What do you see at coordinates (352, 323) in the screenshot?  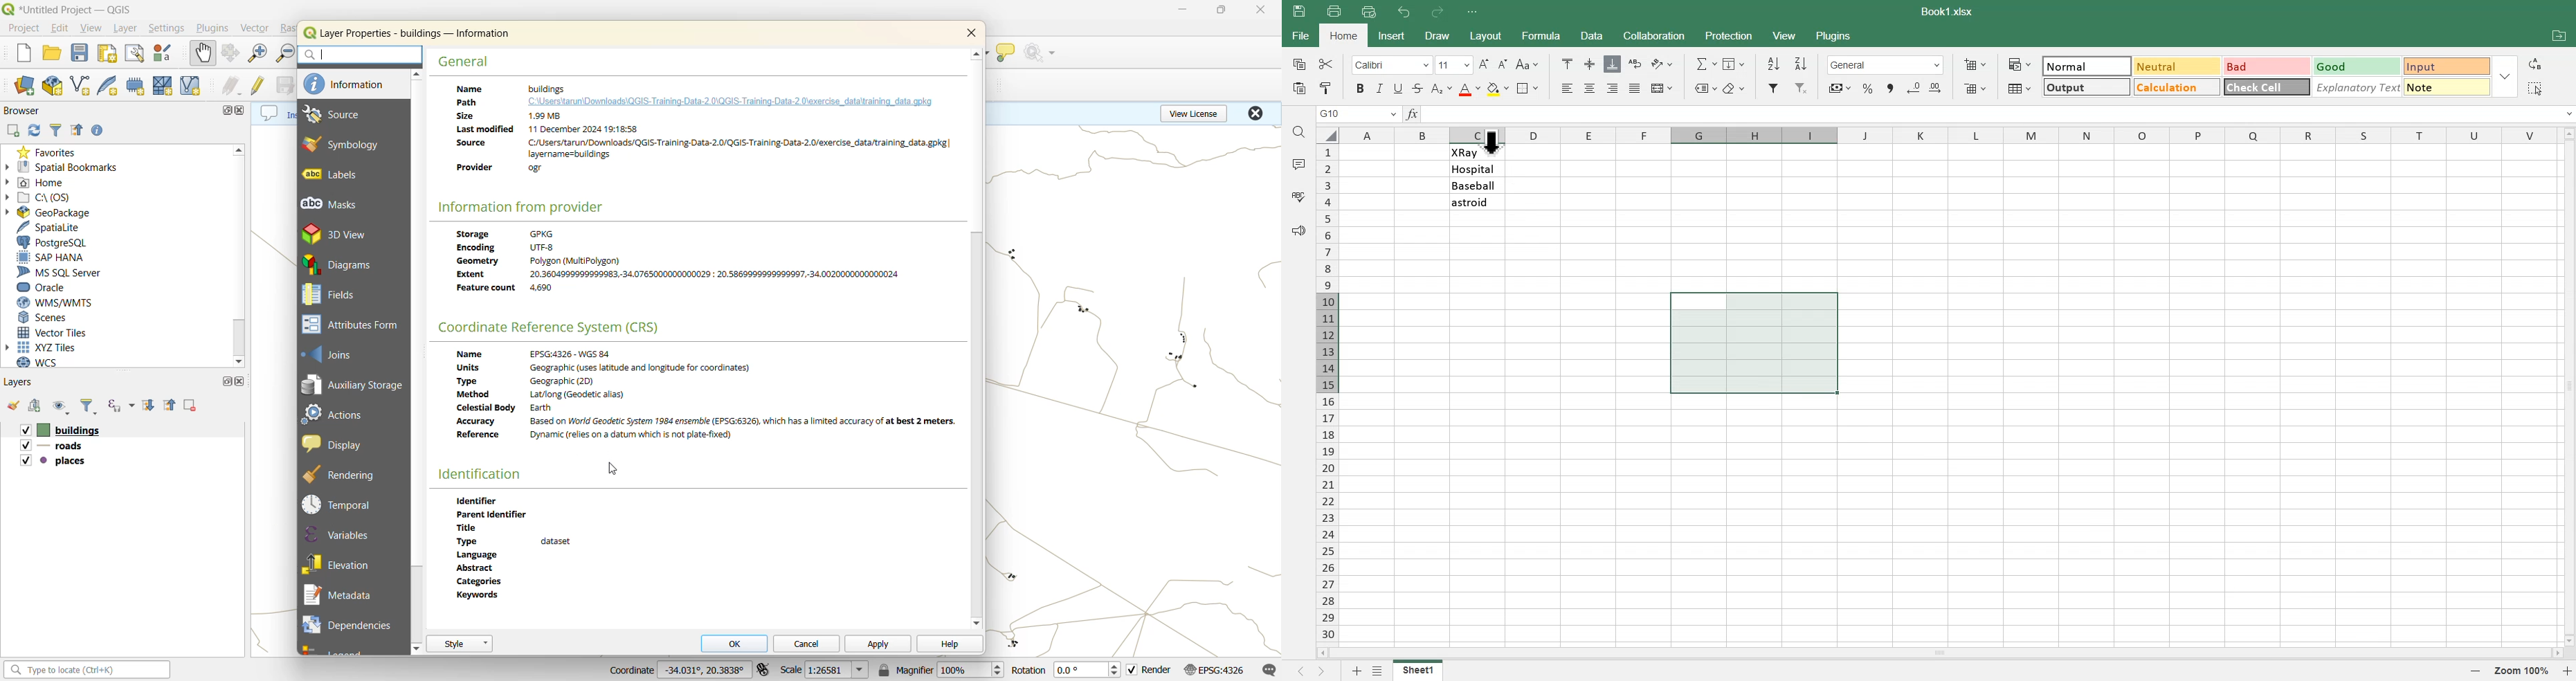 I see `attributes form` at bounding box center [352, 323].